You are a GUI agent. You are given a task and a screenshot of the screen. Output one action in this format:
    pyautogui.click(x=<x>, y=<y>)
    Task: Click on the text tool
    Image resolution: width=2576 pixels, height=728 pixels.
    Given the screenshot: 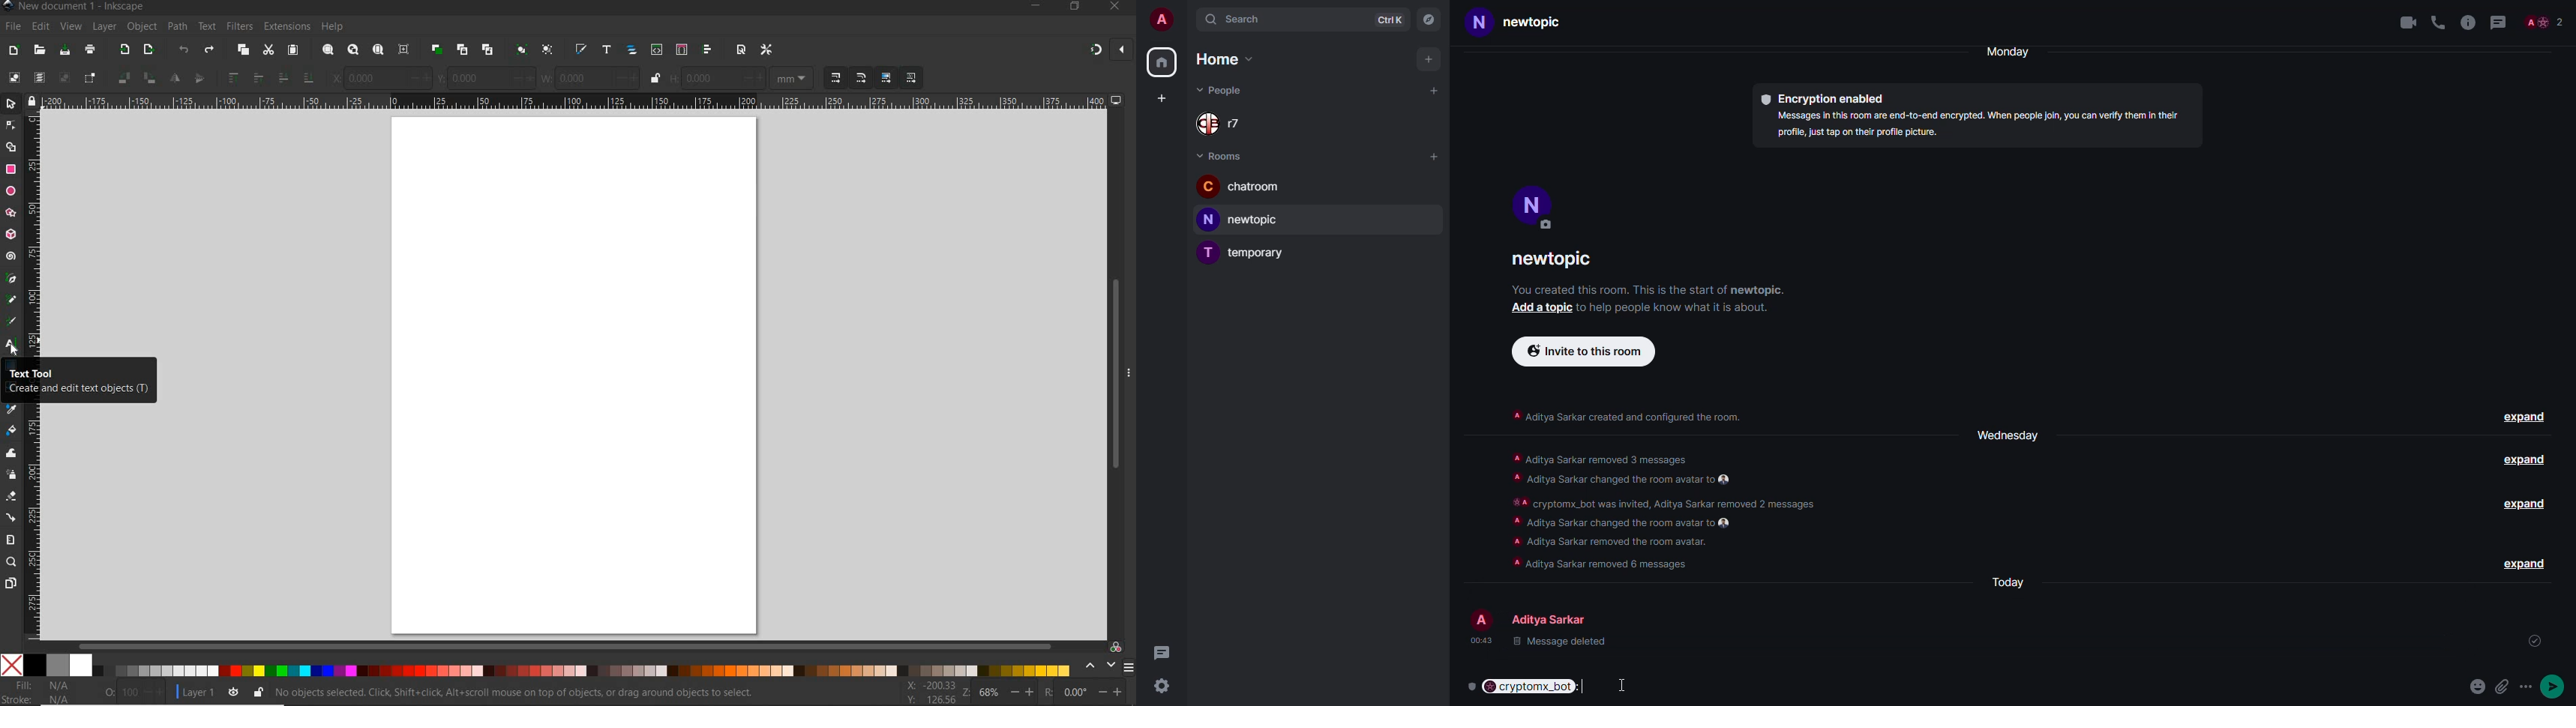 What is the action you would take?
    pyautogui.click(x=78, y=383)
    